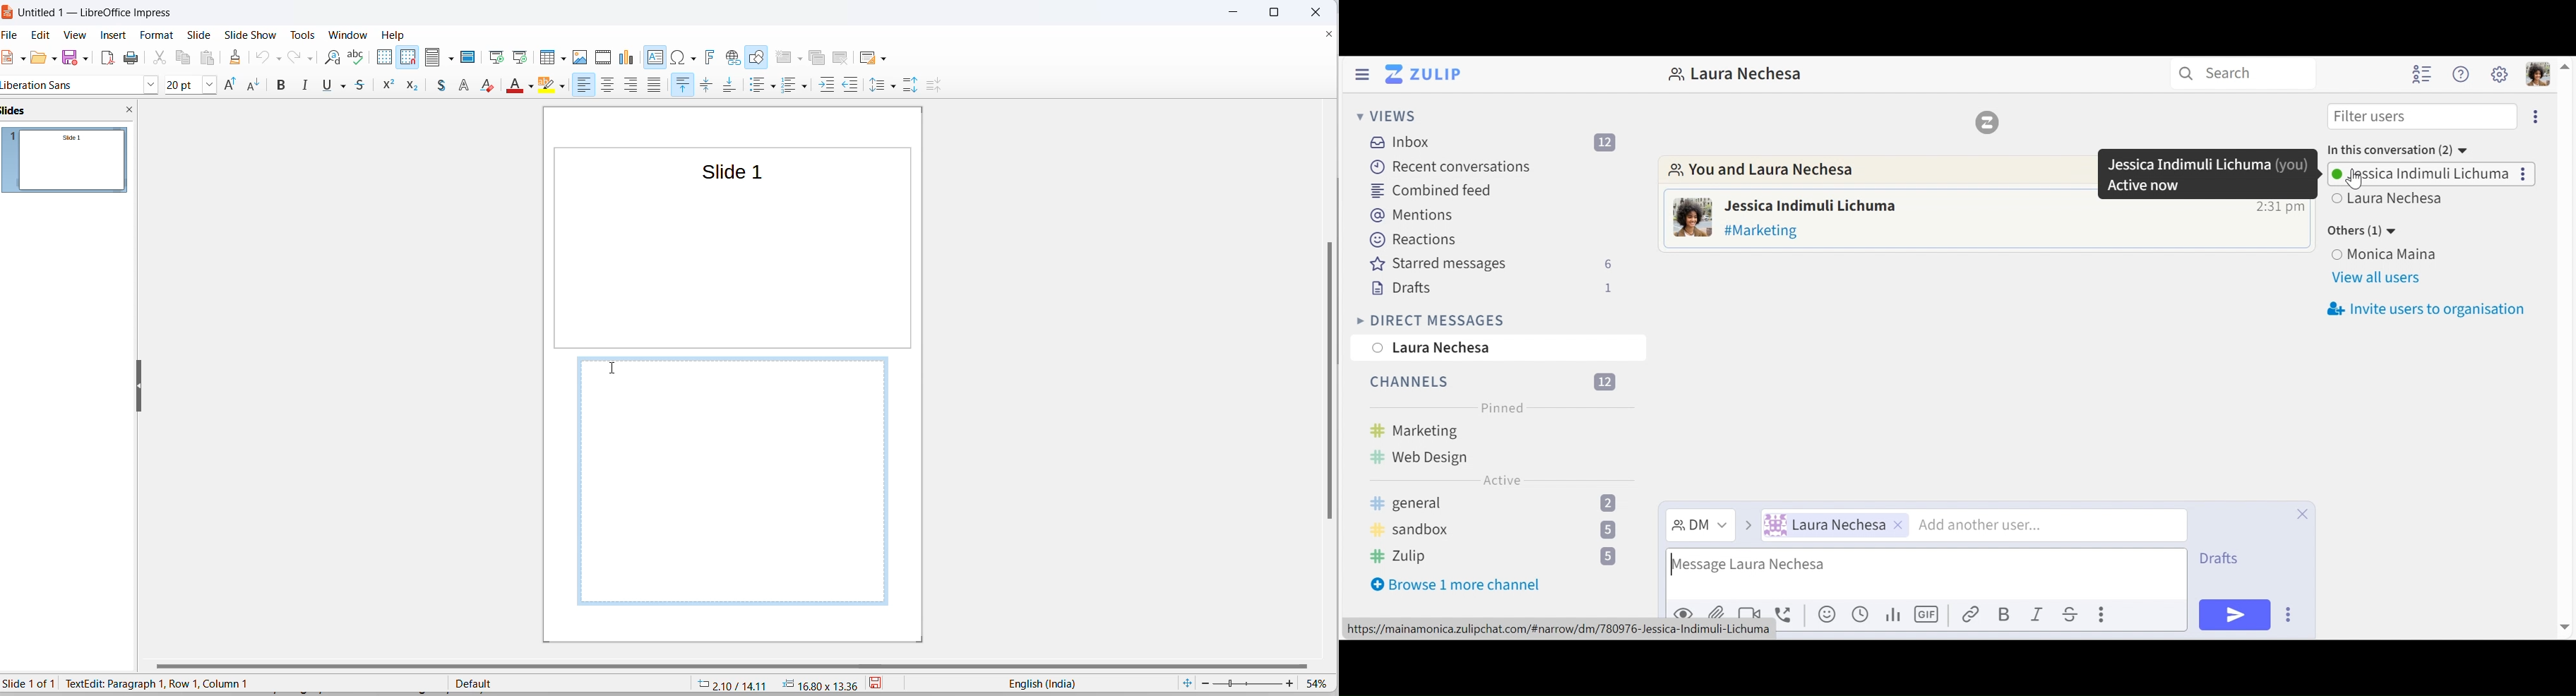 This screenshot has width=2576, height=700. What do you see at coordinates (2540, 75) in the screenshot?
I see `Personal menu` at bounding box center [2540, 75].